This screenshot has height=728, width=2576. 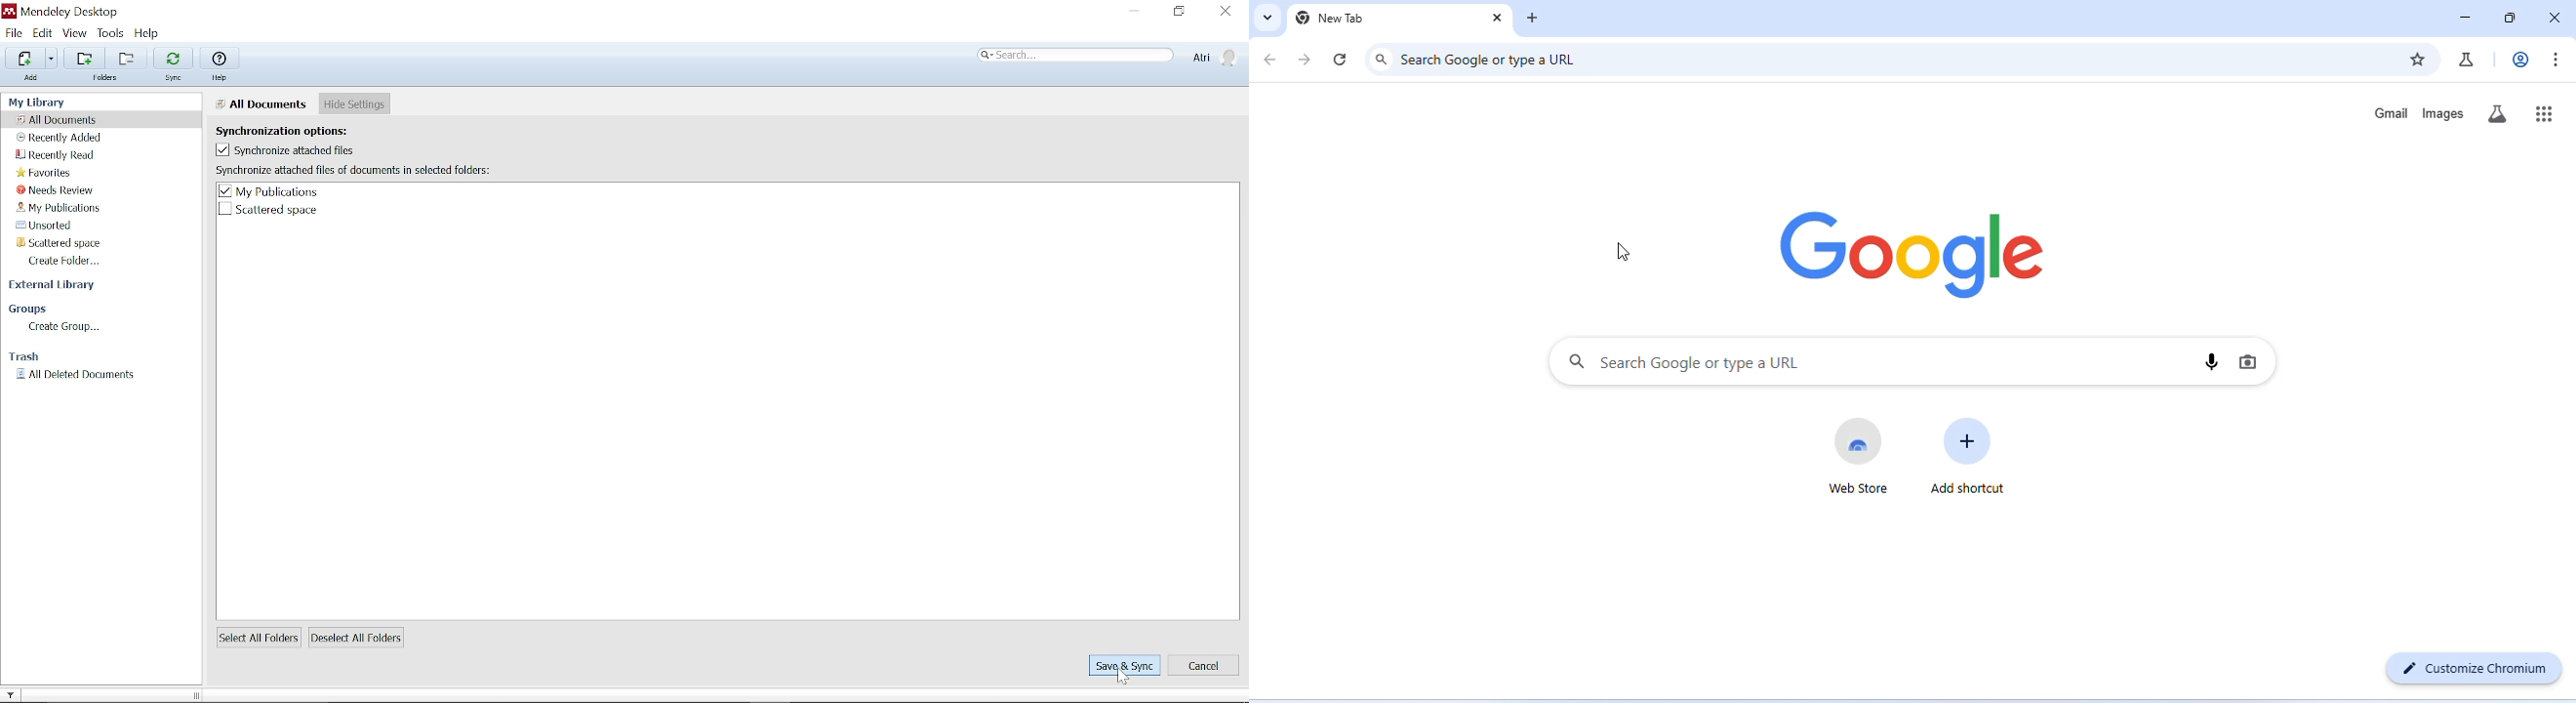 I want to click on add new tab, so click(x=1533, y=19).